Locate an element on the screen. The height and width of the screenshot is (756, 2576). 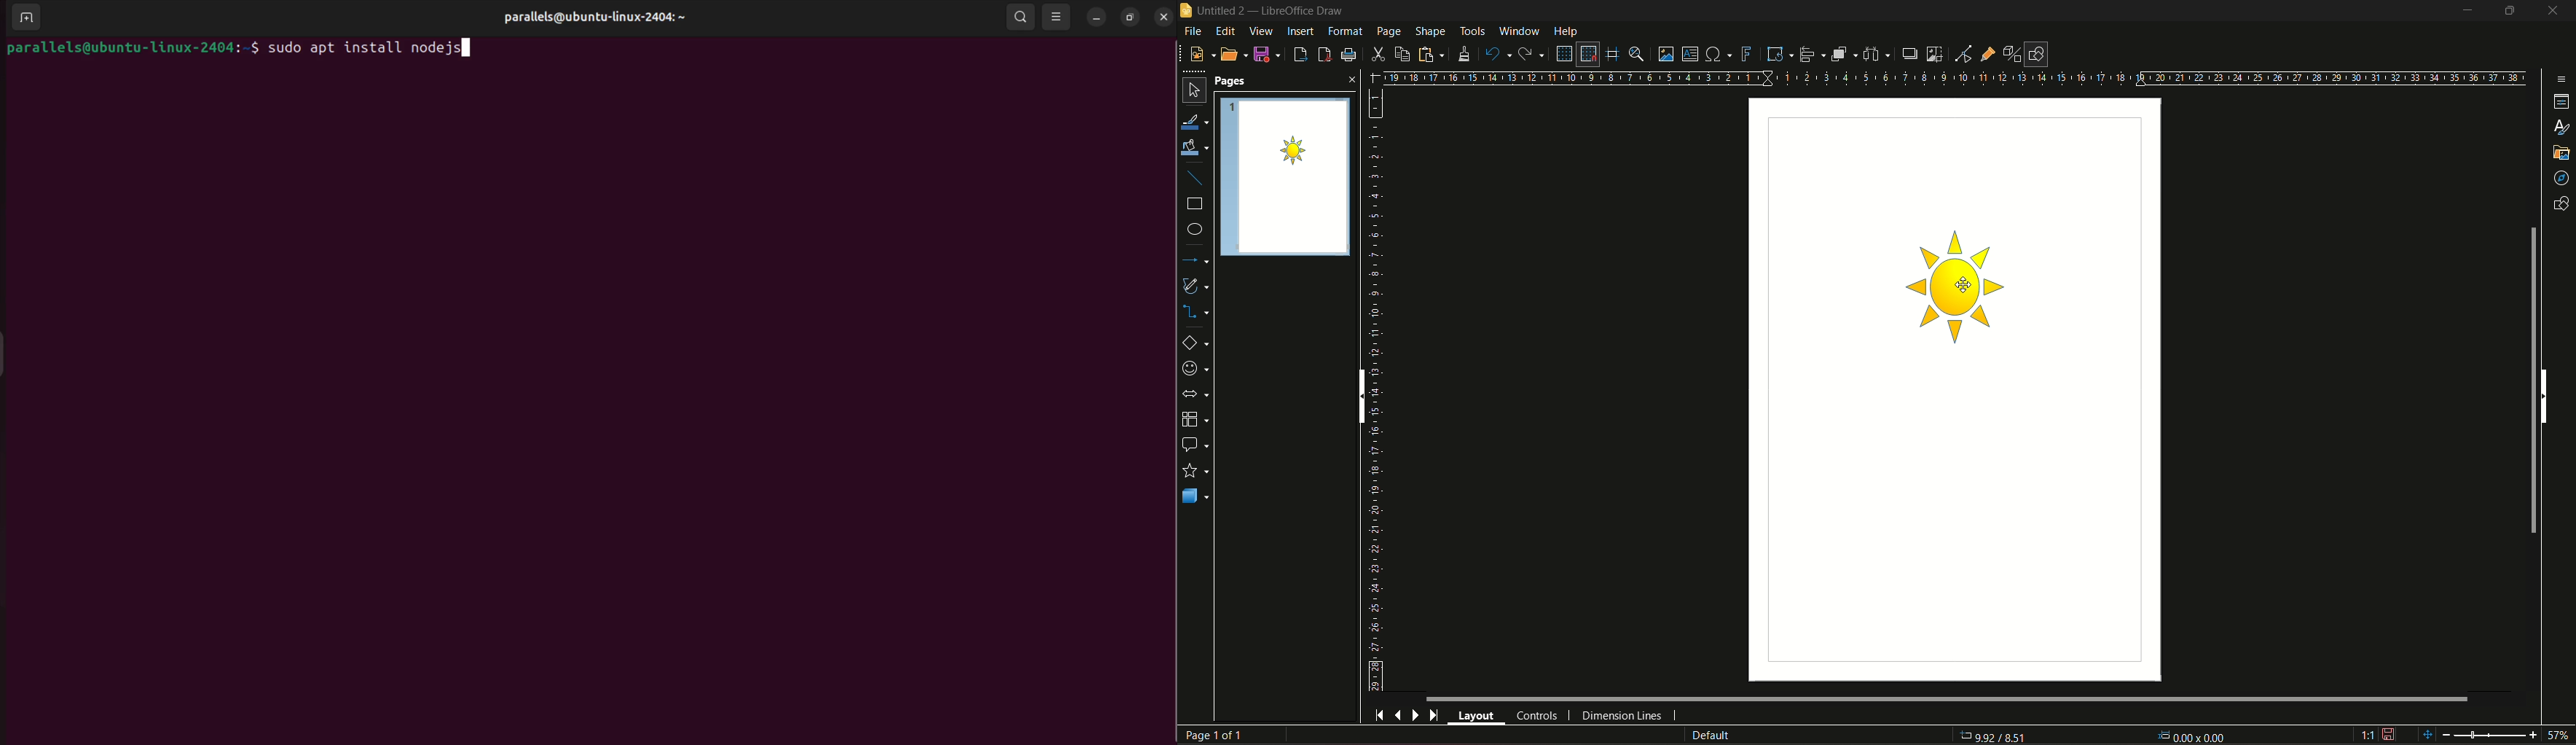
select is located at coordinates (1193, 92).